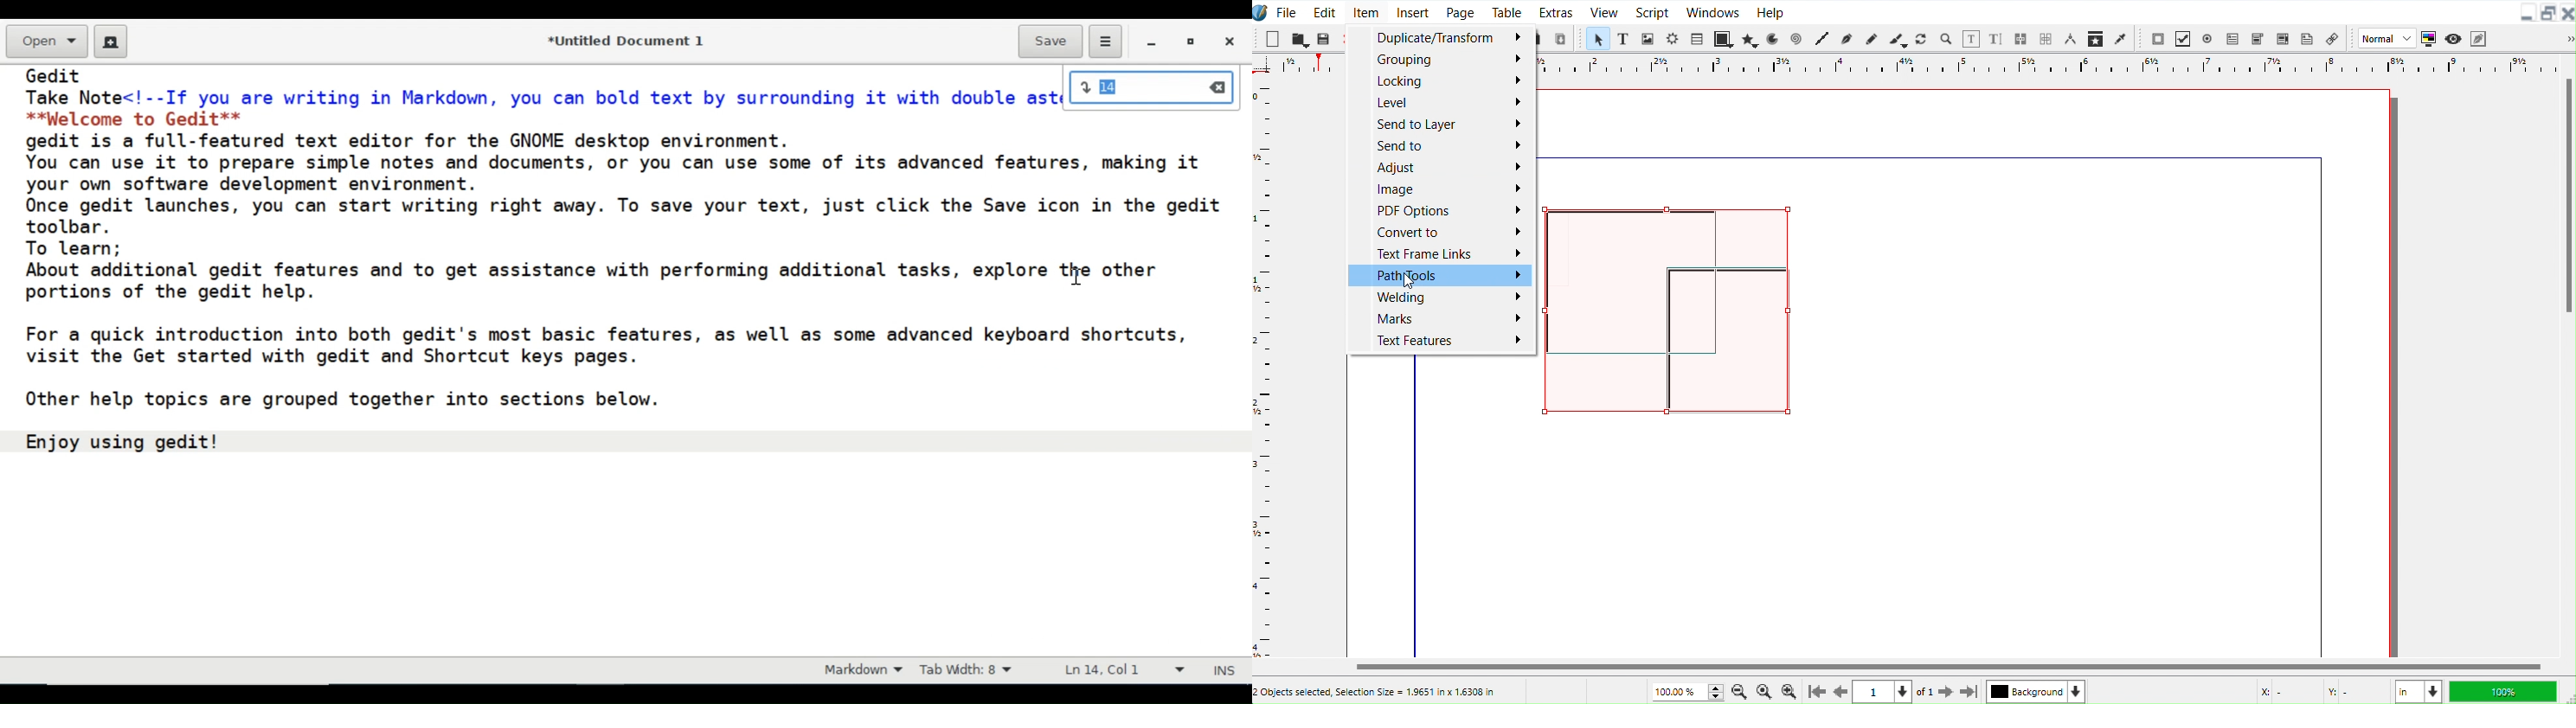 This screenshot has width=2576, height=728. Describe the element at coordinates (1365, 10) in the screenshot. I see `Item` at that location.